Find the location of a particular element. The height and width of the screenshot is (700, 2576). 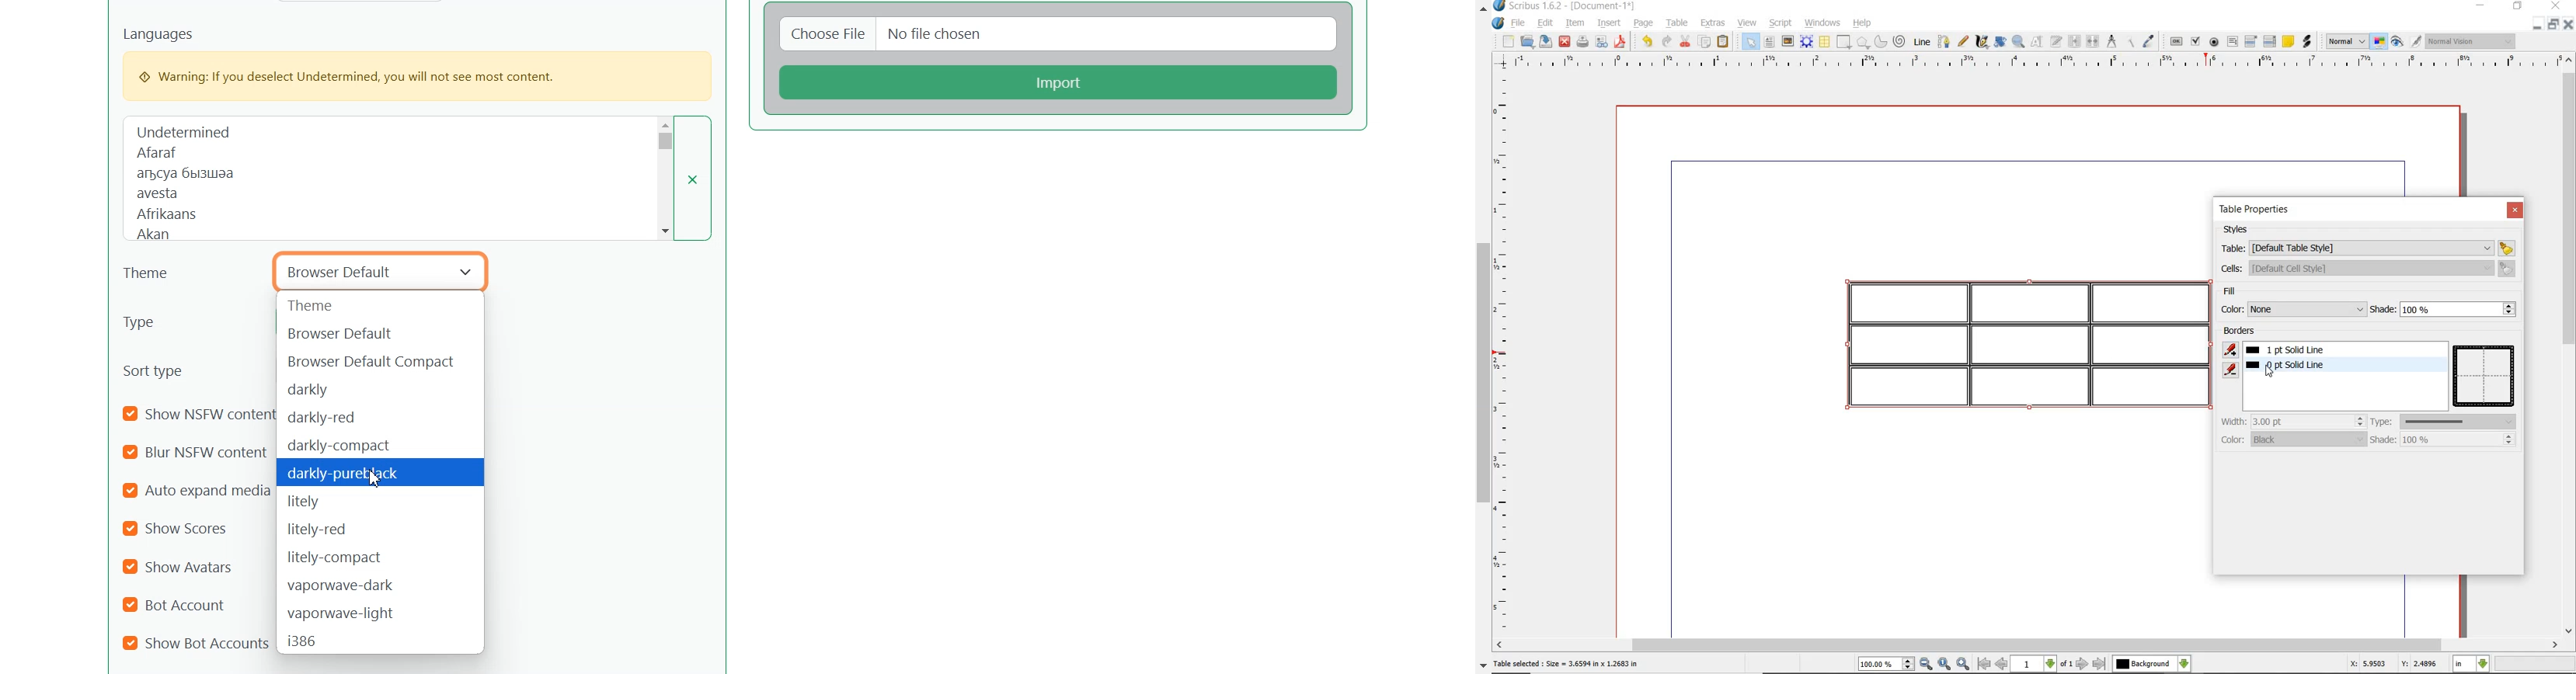

Blur NSFW content is located at coordinates (195, 453).